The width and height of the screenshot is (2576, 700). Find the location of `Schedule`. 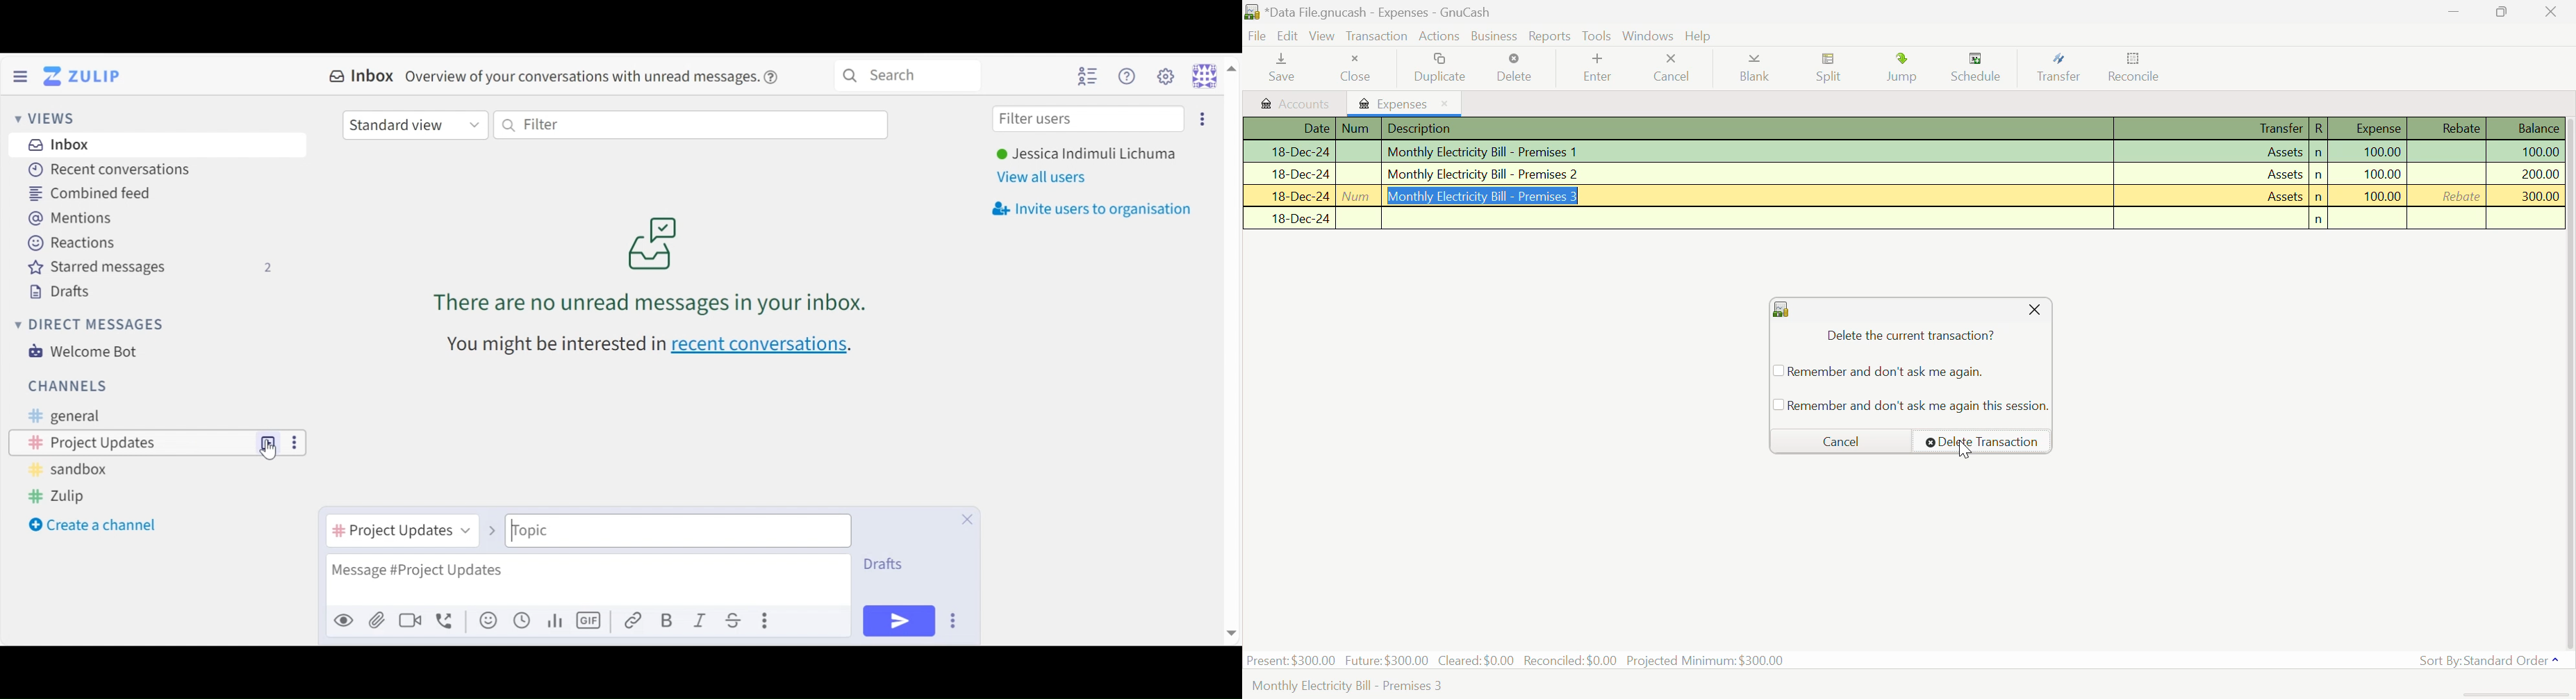

Schedule is located at coordinates (1979, 69).